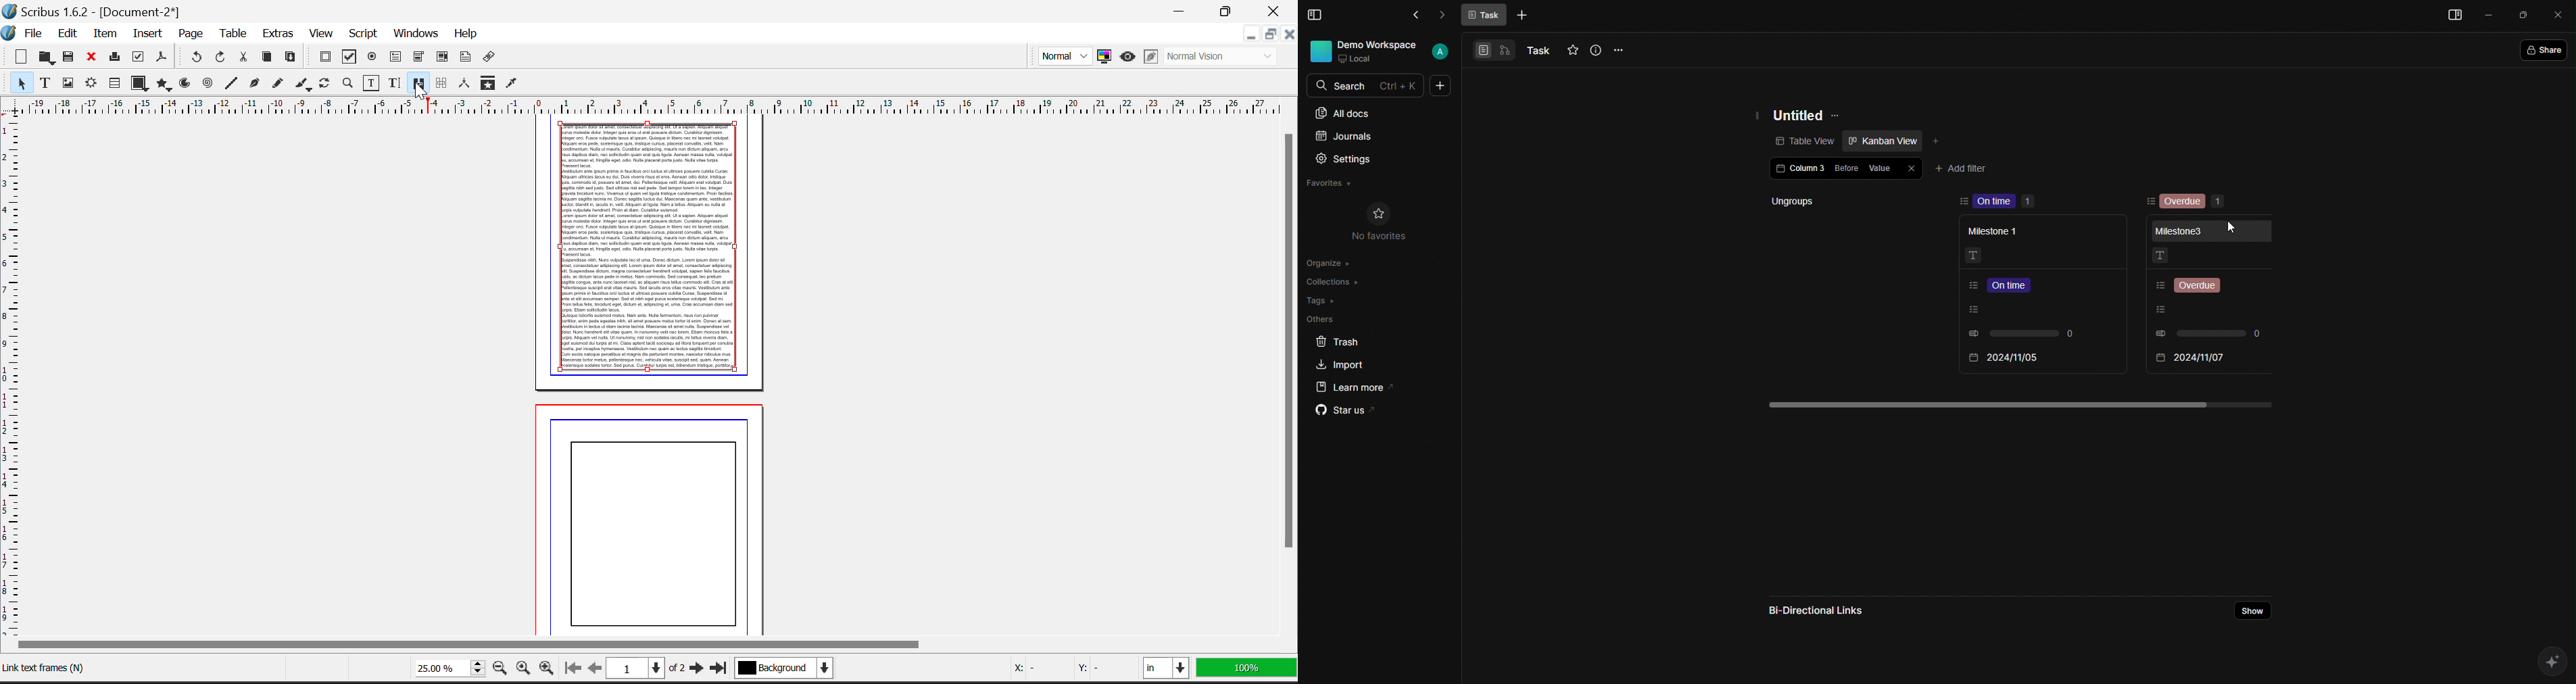  Describe the element at coordinates (2024, 404) in the screenshot. I see `scroll` at that location.